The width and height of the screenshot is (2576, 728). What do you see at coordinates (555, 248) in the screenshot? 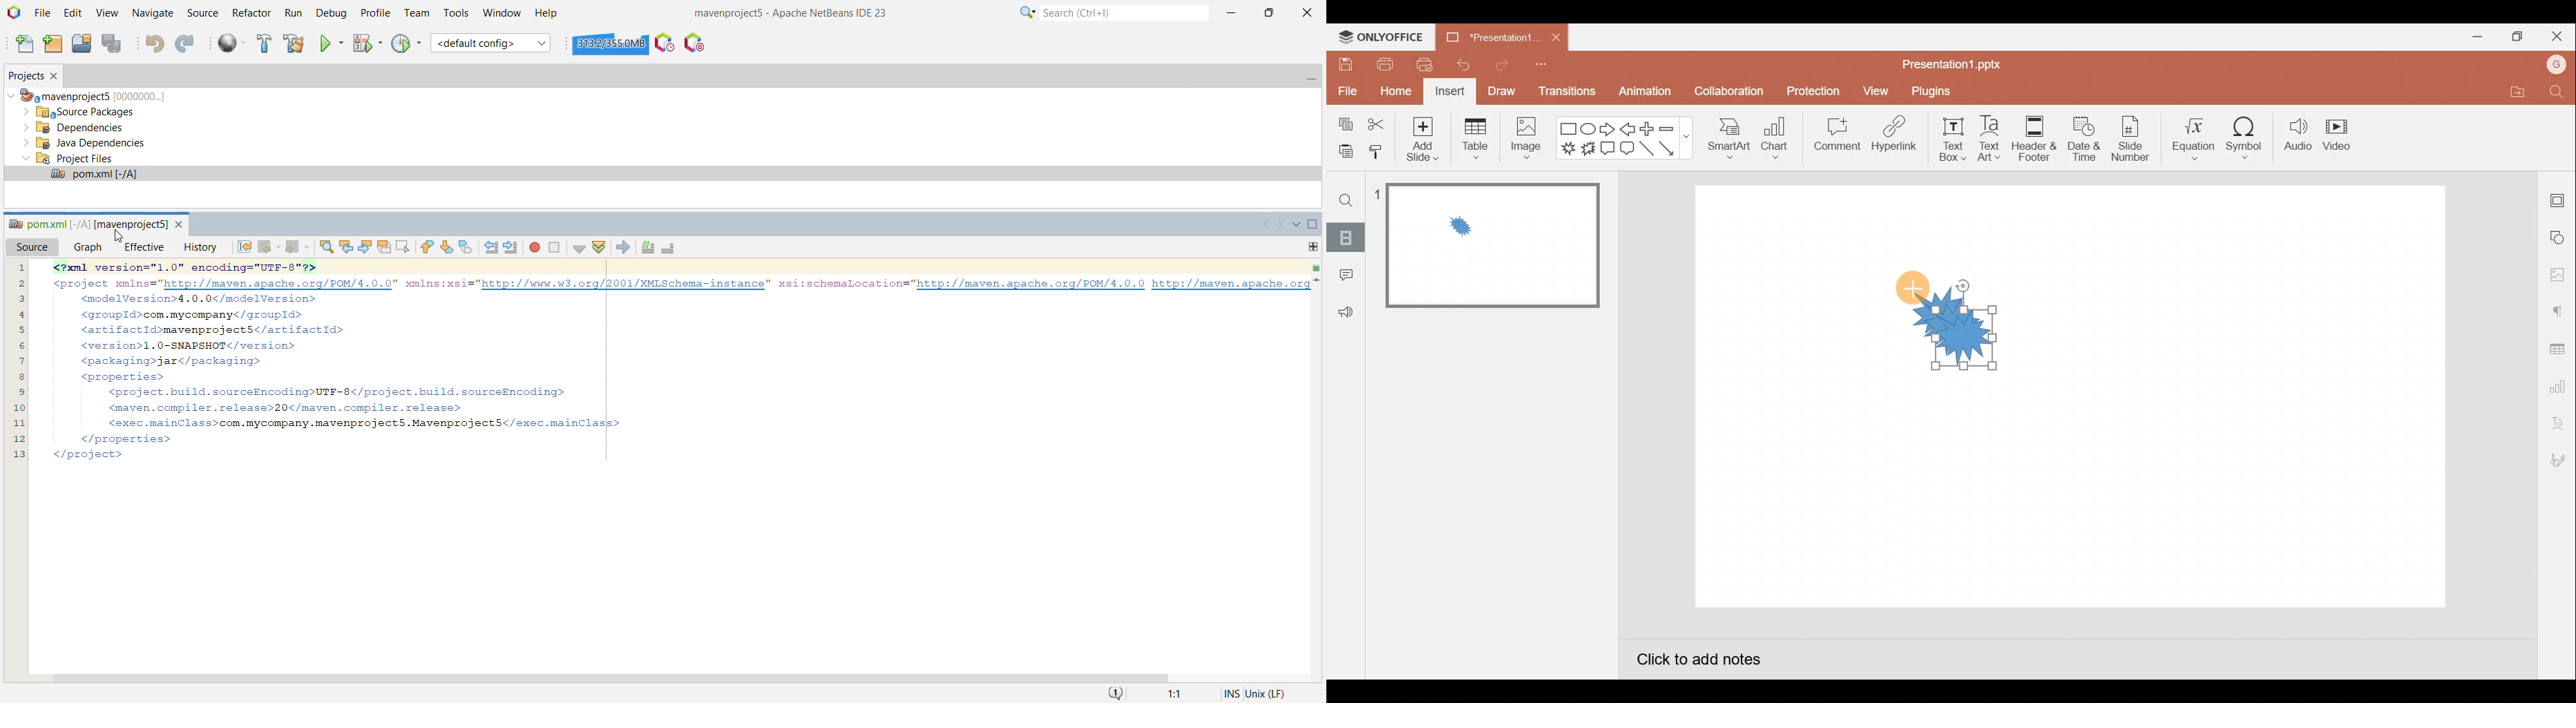
I see `Stop Macro Recording` at bounding box center [555, 248].